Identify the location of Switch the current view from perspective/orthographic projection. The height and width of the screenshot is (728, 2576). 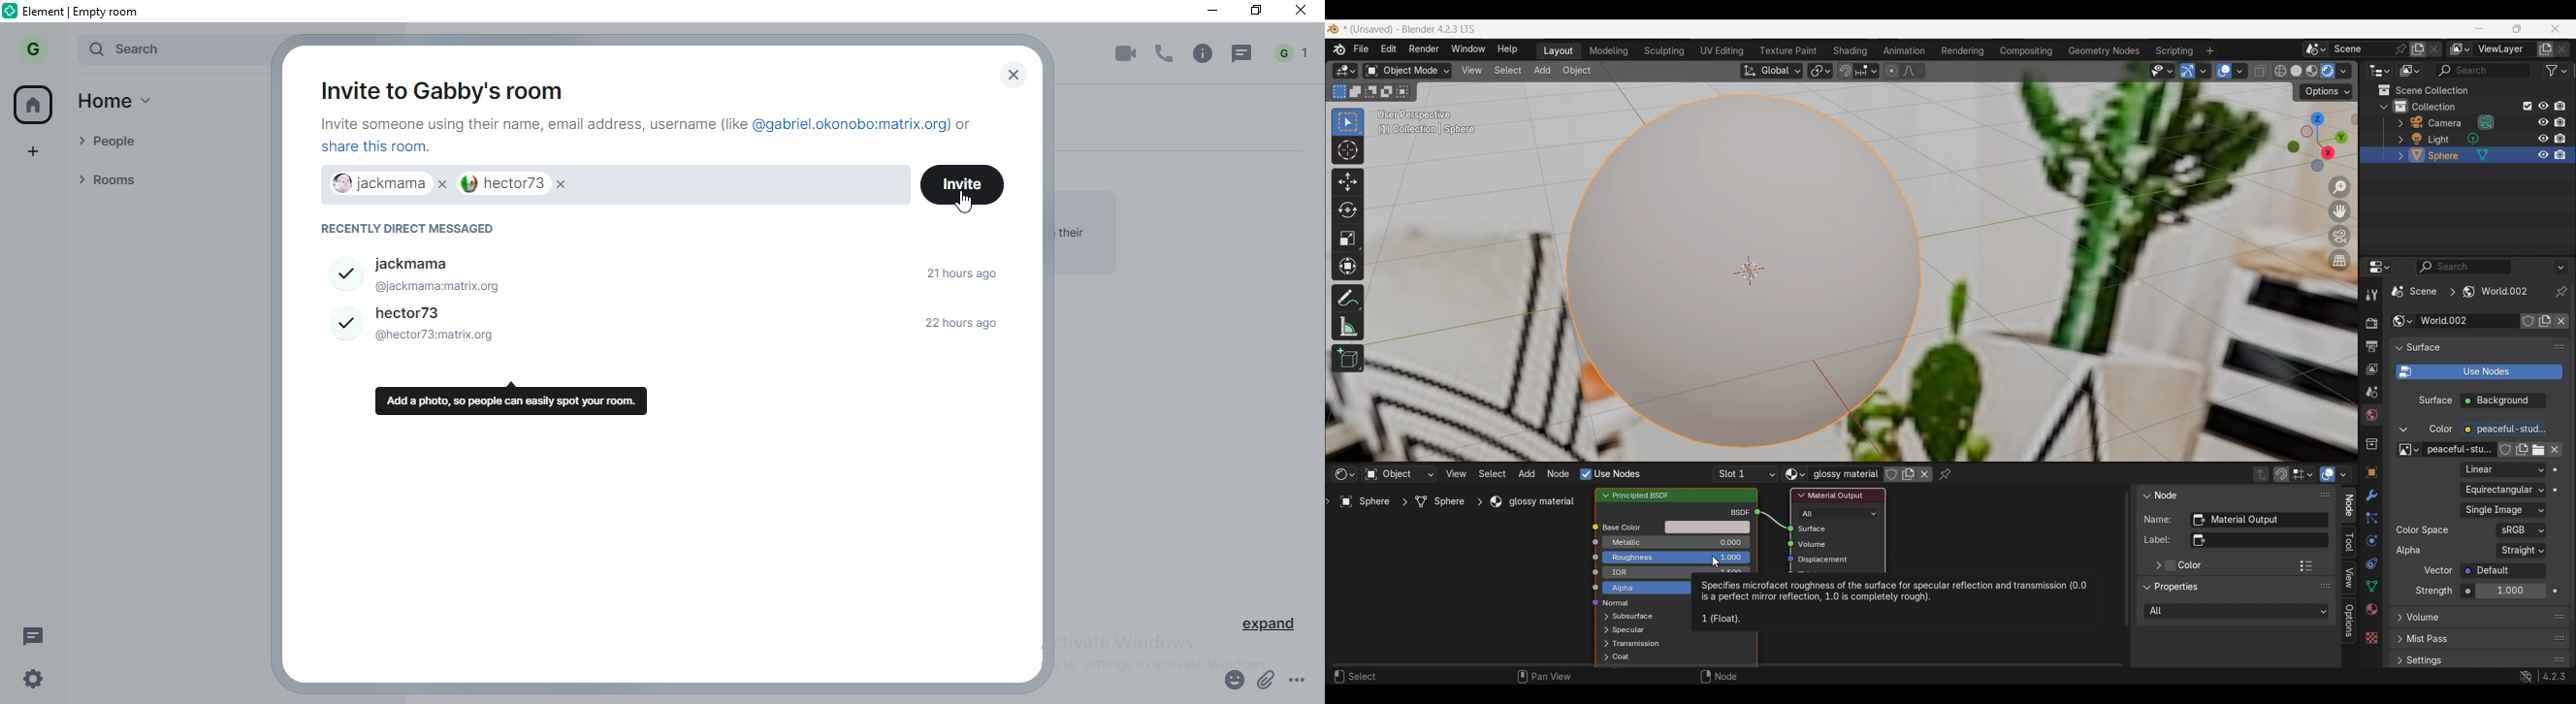
(2341, 260).